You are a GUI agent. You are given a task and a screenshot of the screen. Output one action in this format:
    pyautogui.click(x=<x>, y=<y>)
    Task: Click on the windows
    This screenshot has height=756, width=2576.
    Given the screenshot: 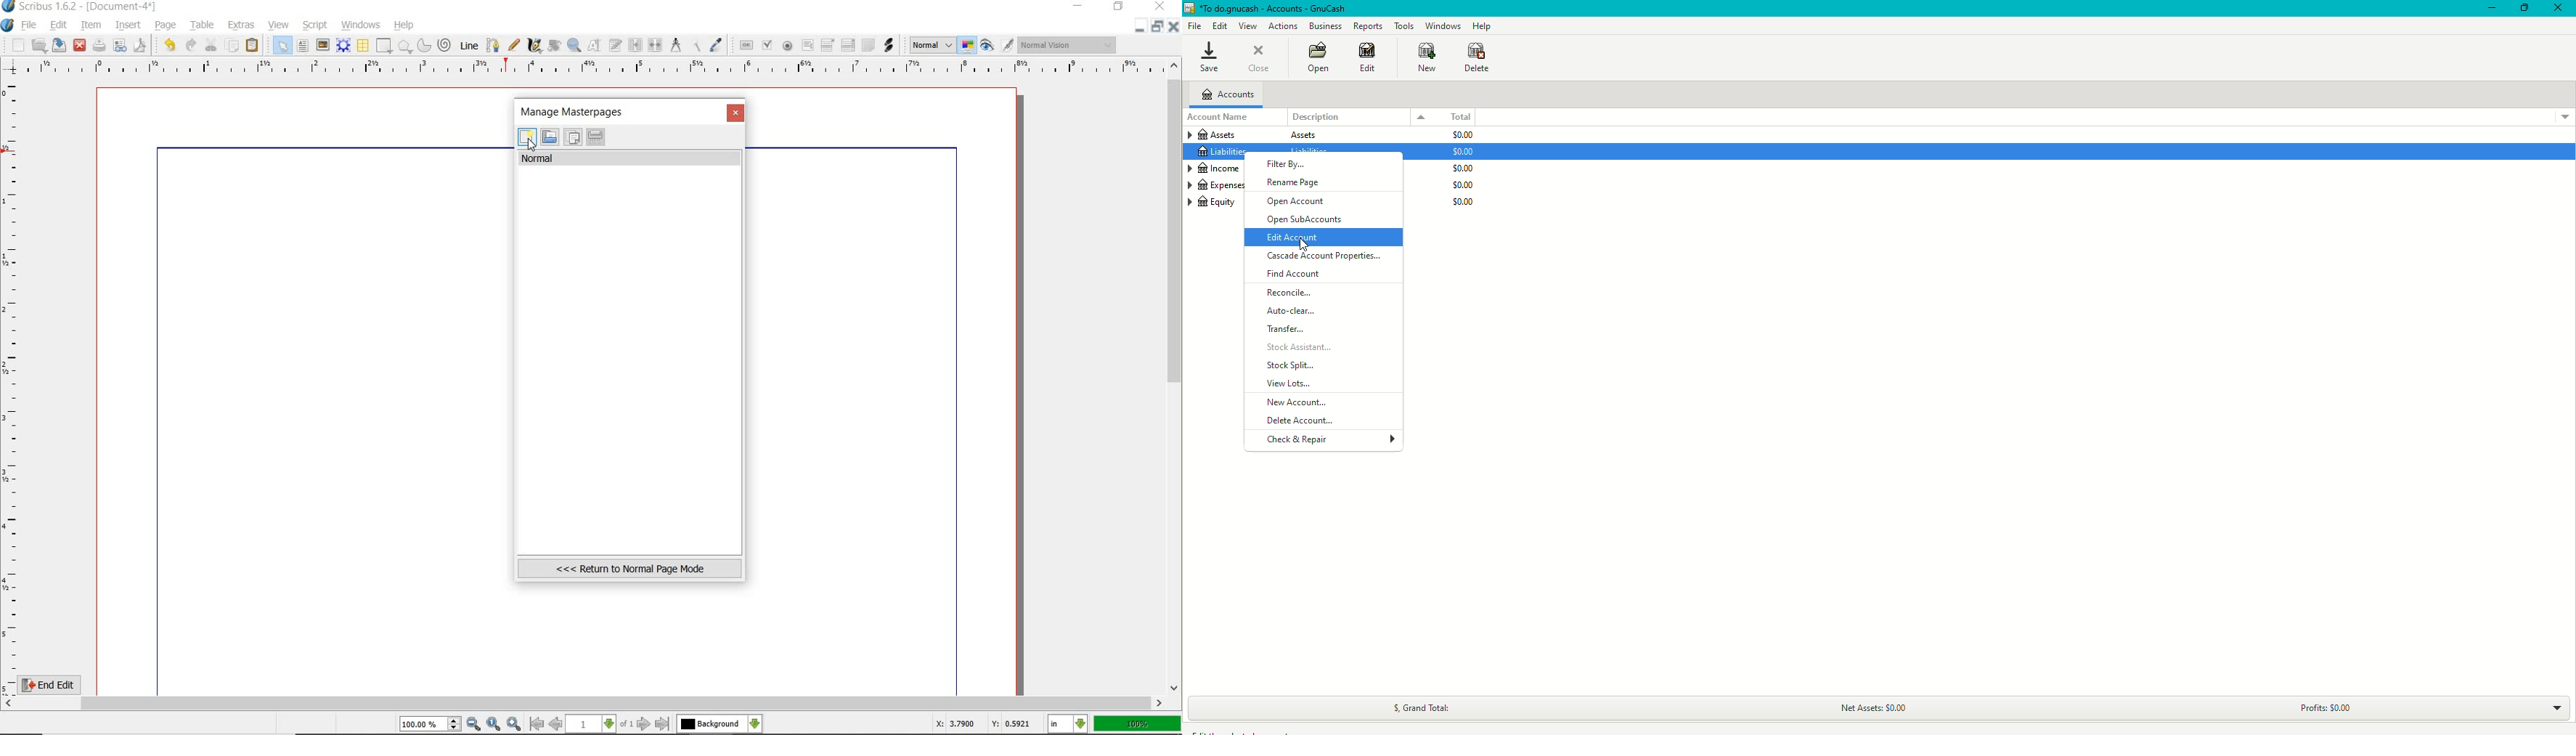 What is the action you would take?
    pyautogui.click(x=360, y=24)
    